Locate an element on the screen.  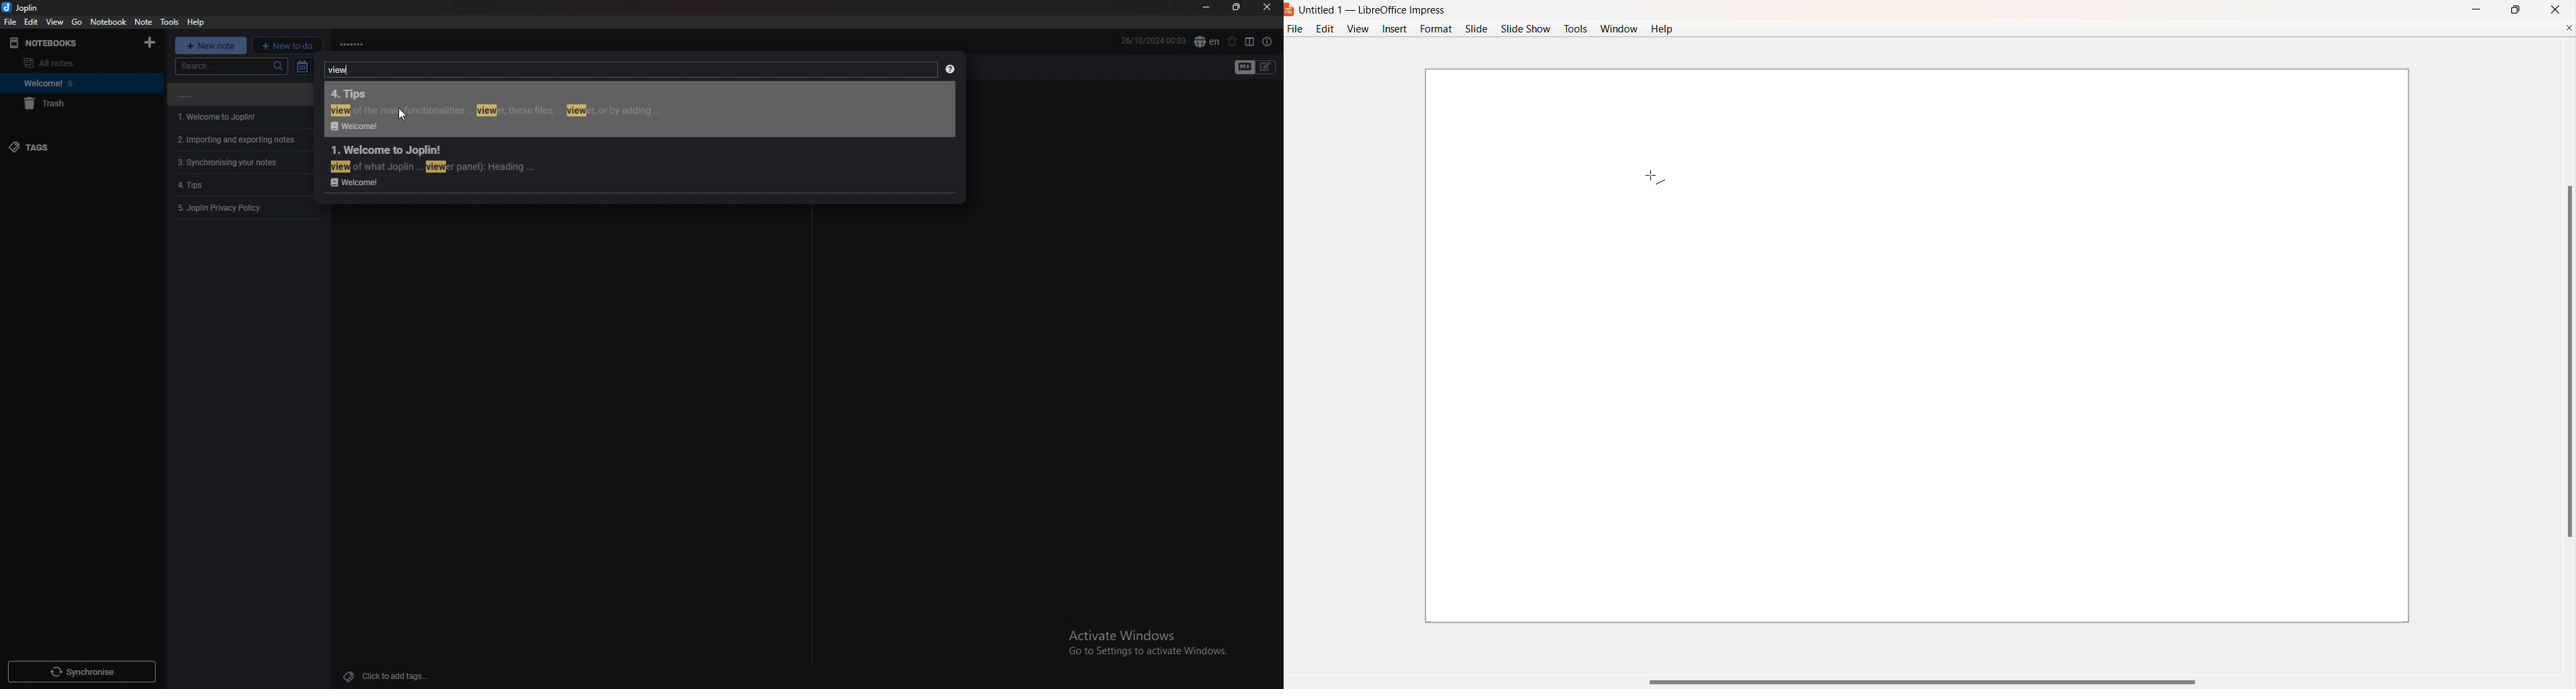
toggle editors is located at coordinates (1266, 68).